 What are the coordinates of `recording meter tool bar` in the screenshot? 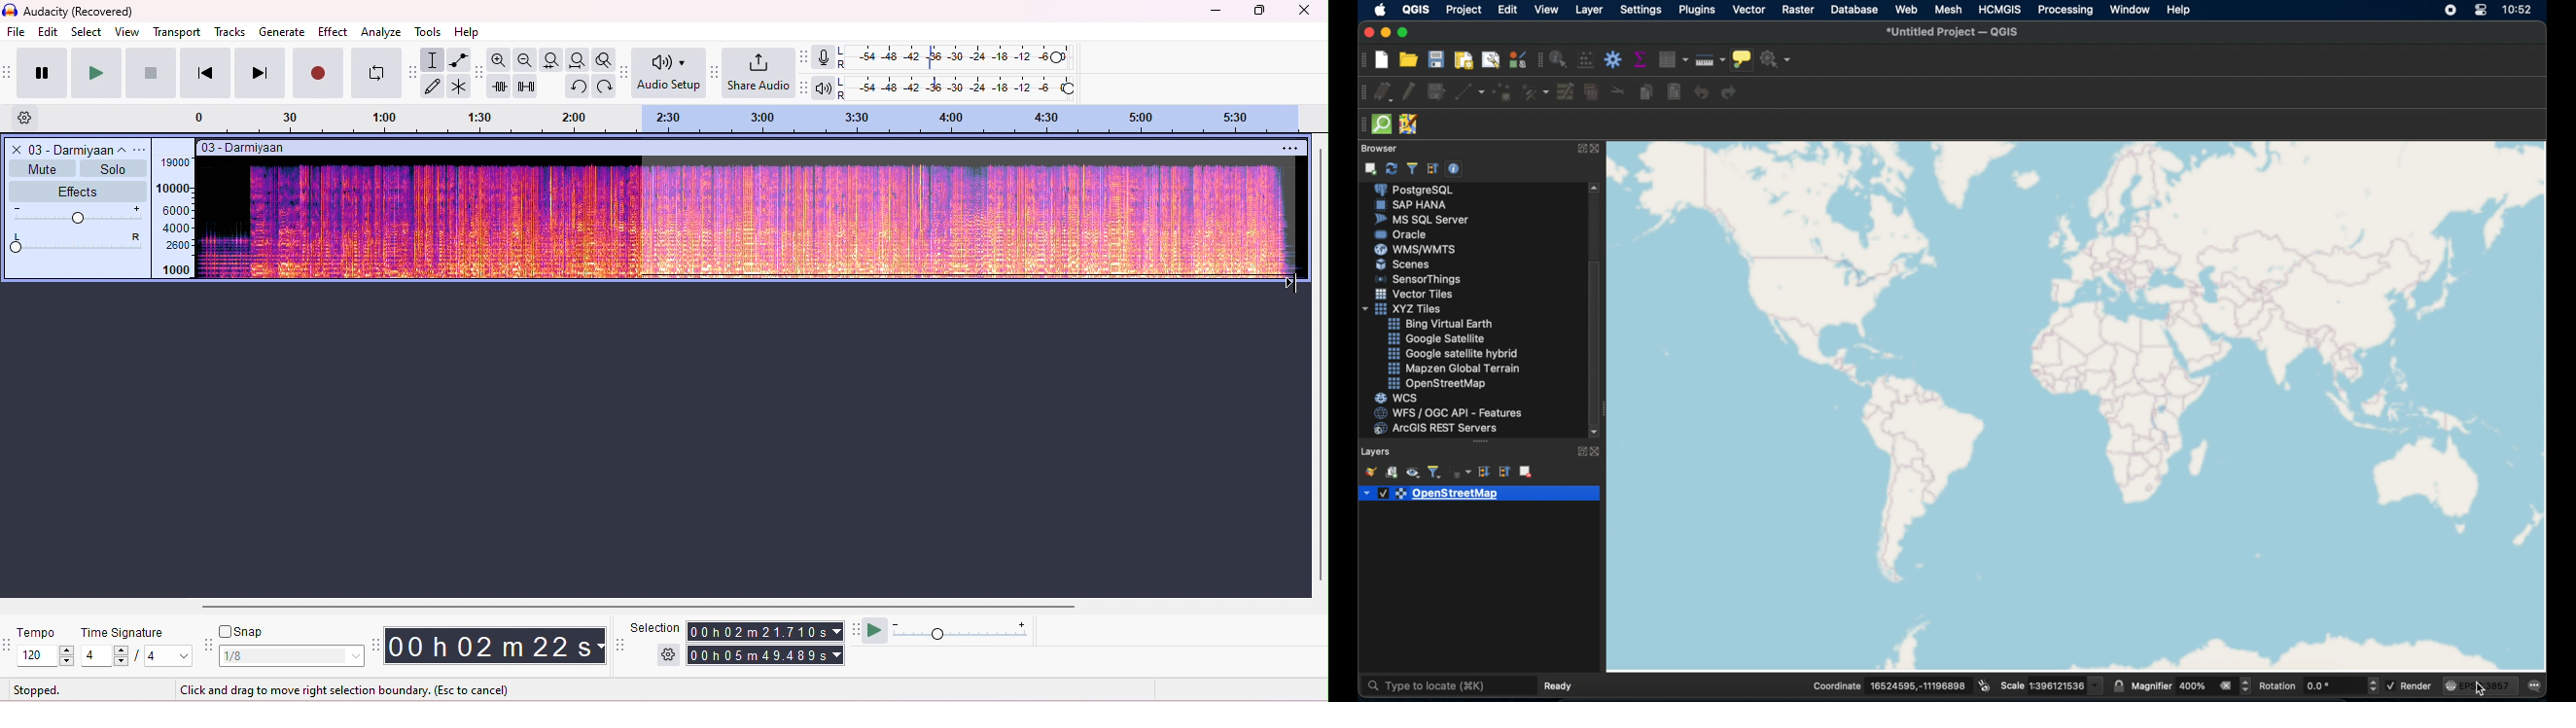 It's located at (805, 56).